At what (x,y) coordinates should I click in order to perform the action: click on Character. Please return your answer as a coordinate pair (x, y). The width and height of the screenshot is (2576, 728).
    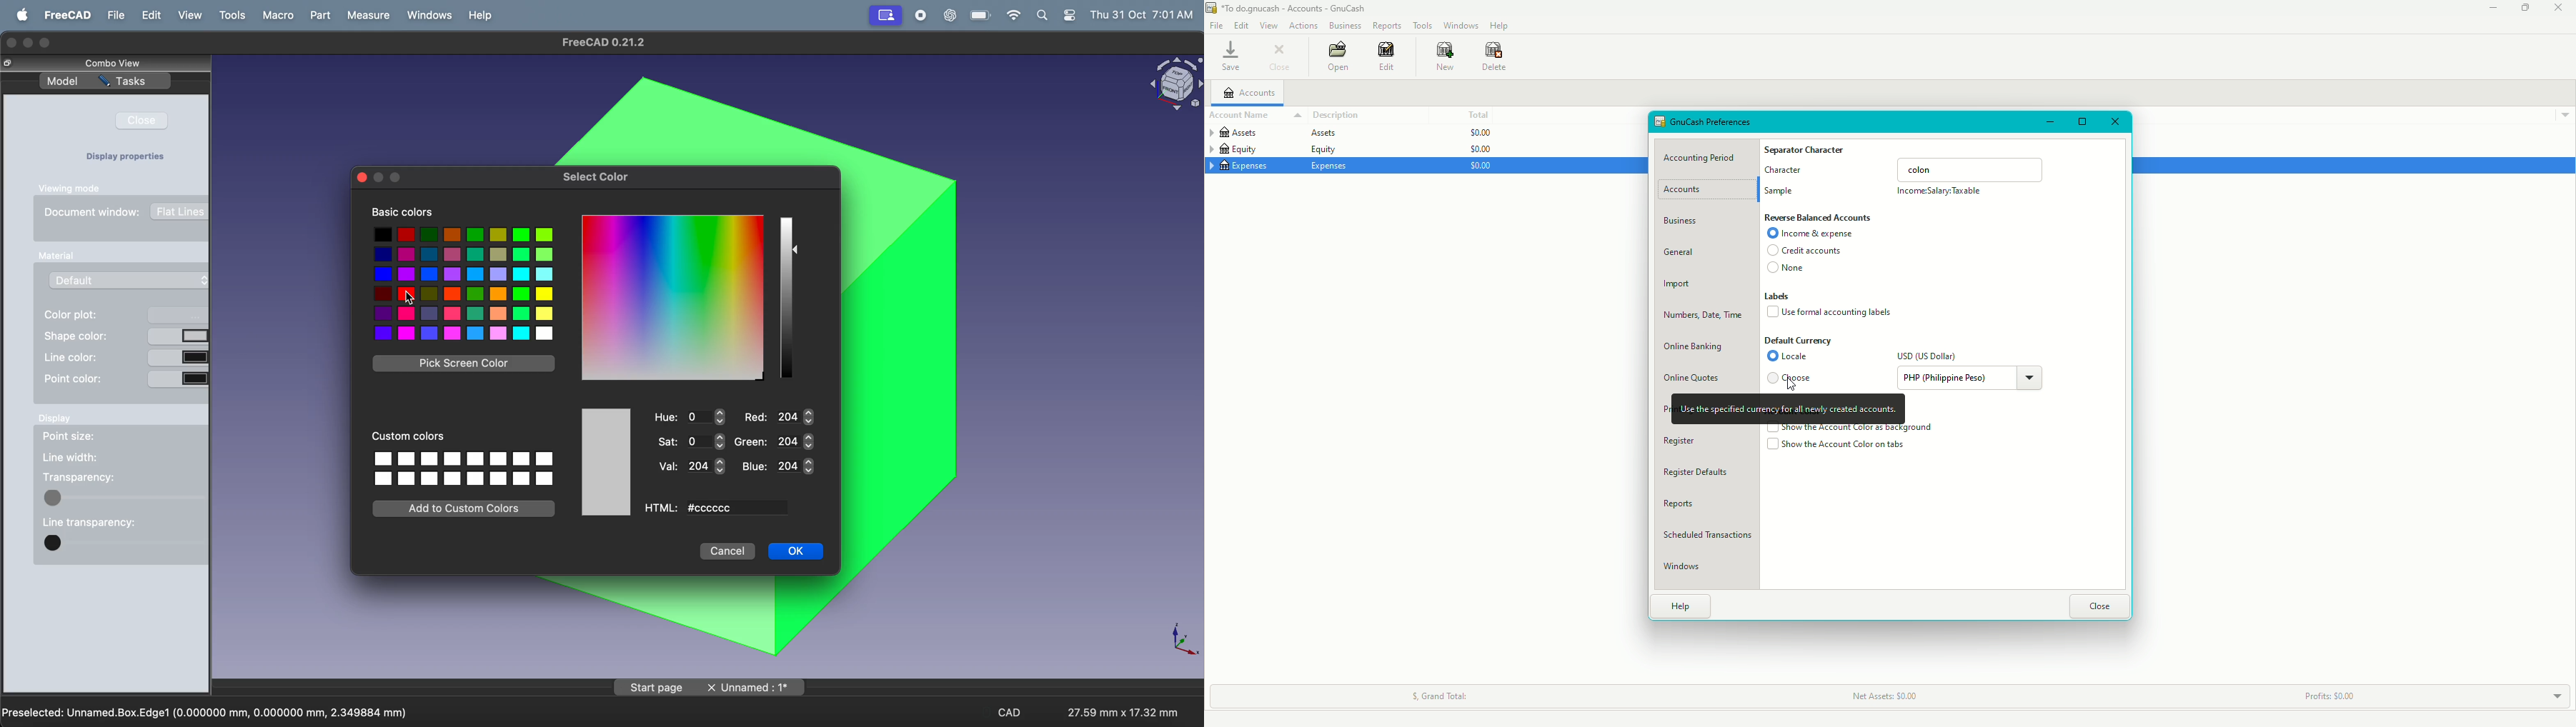
    Looking at the image, I should click on (1785, 174).